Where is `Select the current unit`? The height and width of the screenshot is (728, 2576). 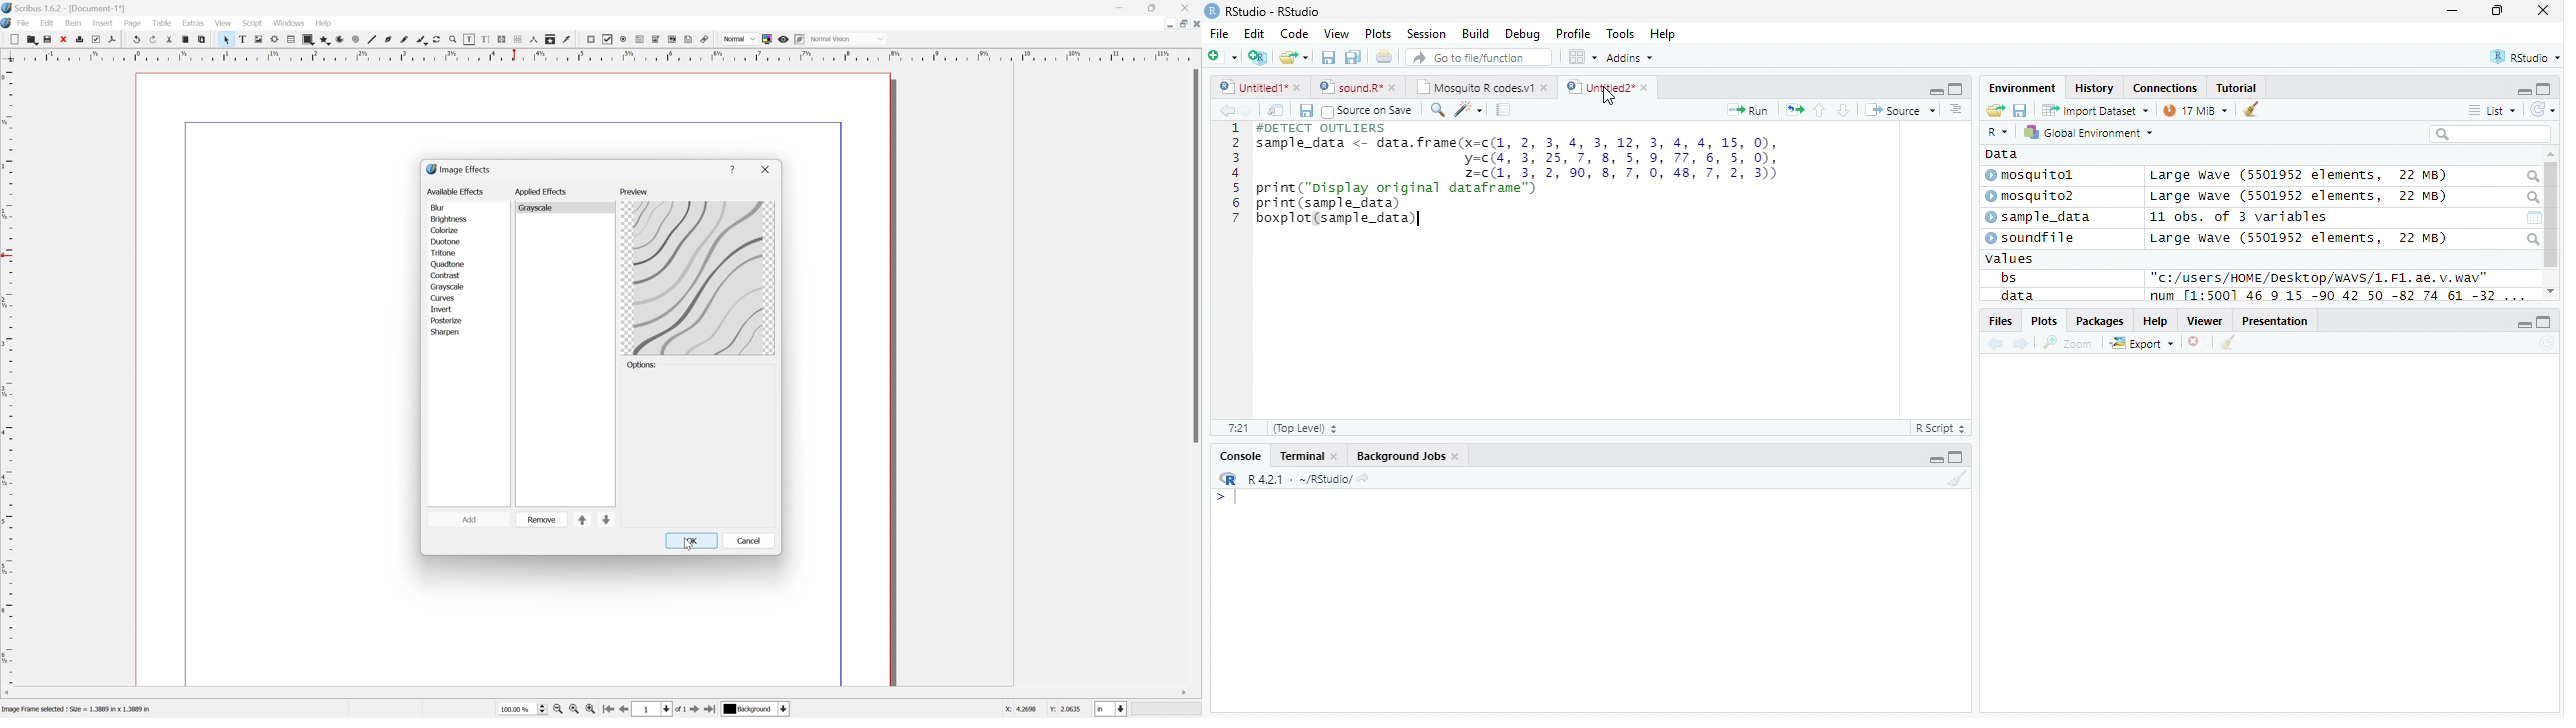 Select the current unit is located at coordinates (1111, 709).